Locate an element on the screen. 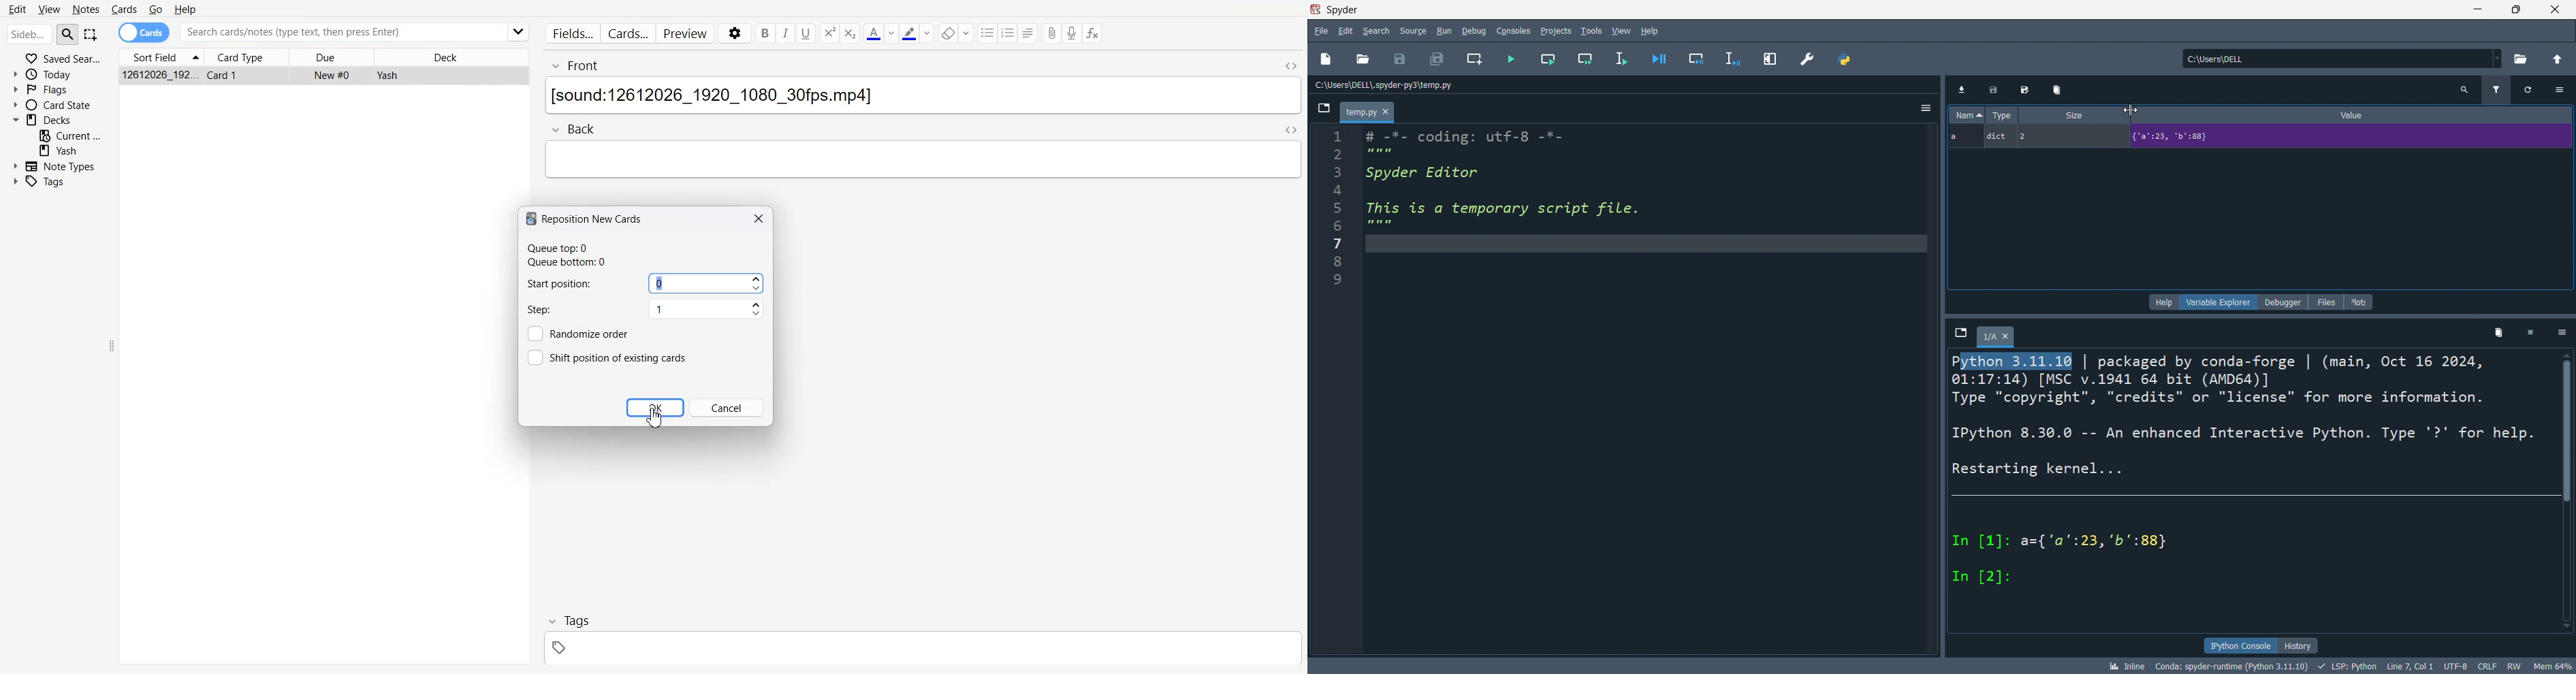  new file is located at coordinates (1325, 61).